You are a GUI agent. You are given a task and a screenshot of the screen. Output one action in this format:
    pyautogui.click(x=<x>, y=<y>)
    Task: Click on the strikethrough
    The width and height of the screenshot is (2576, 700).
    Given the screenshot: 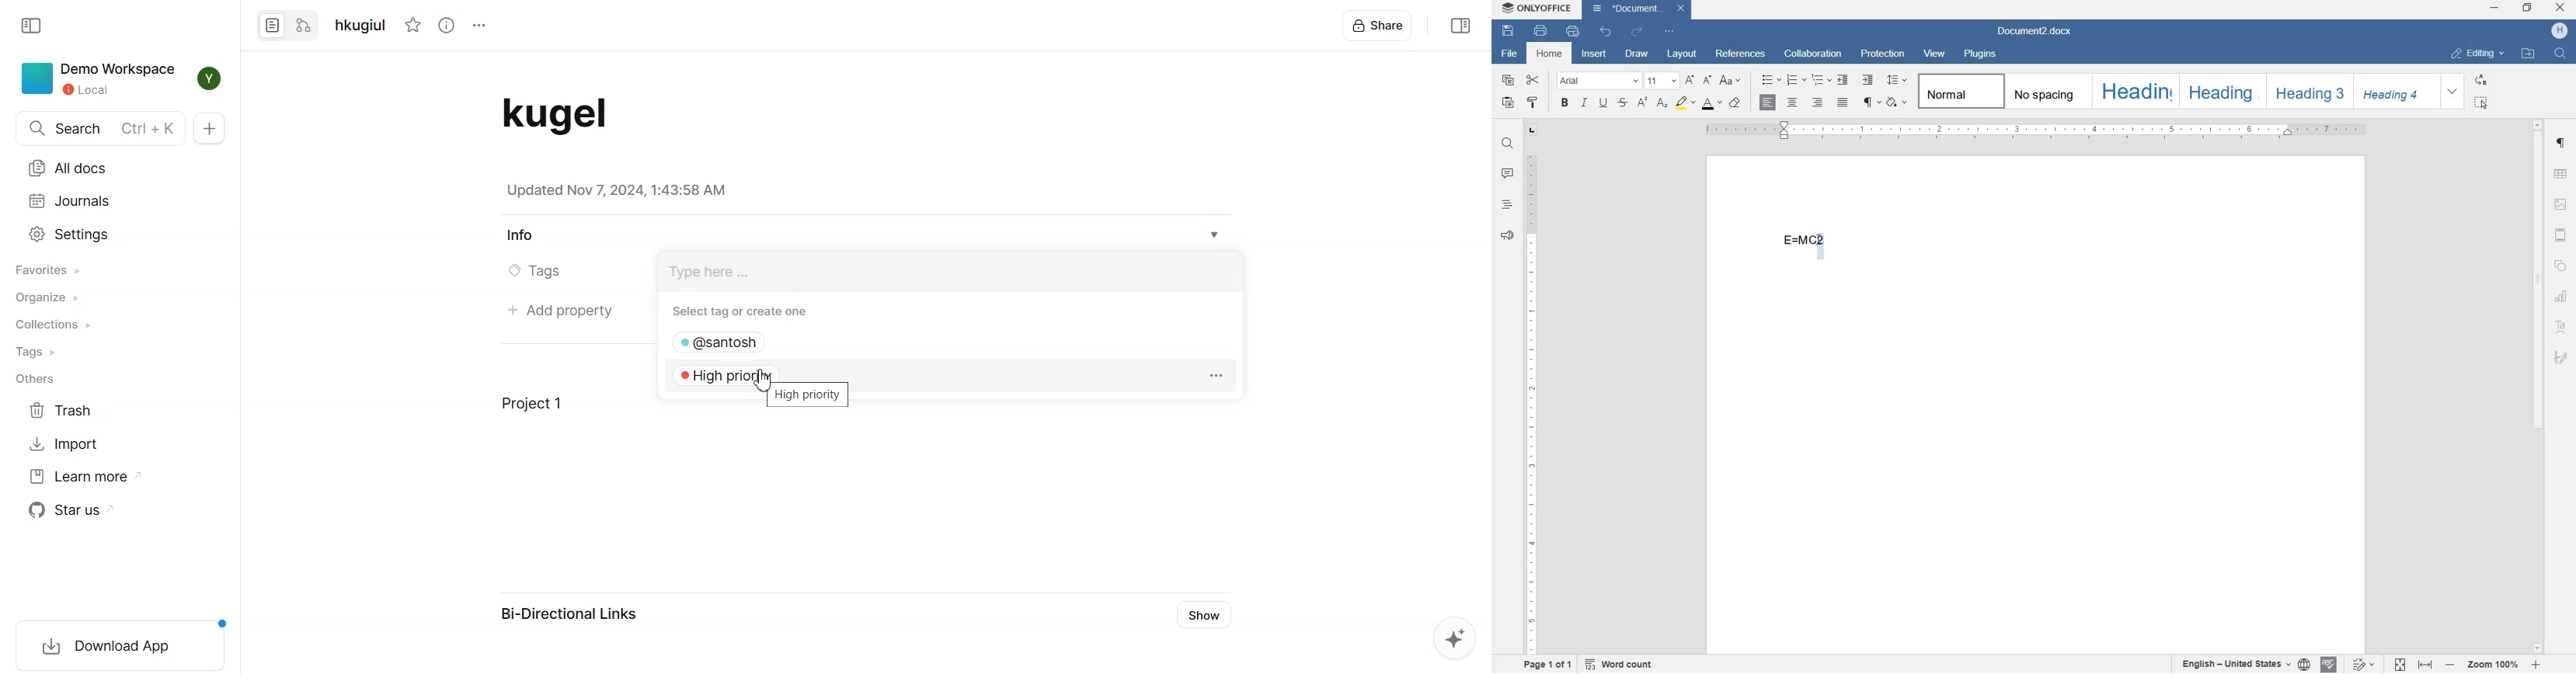 What is the action you would take?
    pyautogui.click(x=1623, y=103)
    